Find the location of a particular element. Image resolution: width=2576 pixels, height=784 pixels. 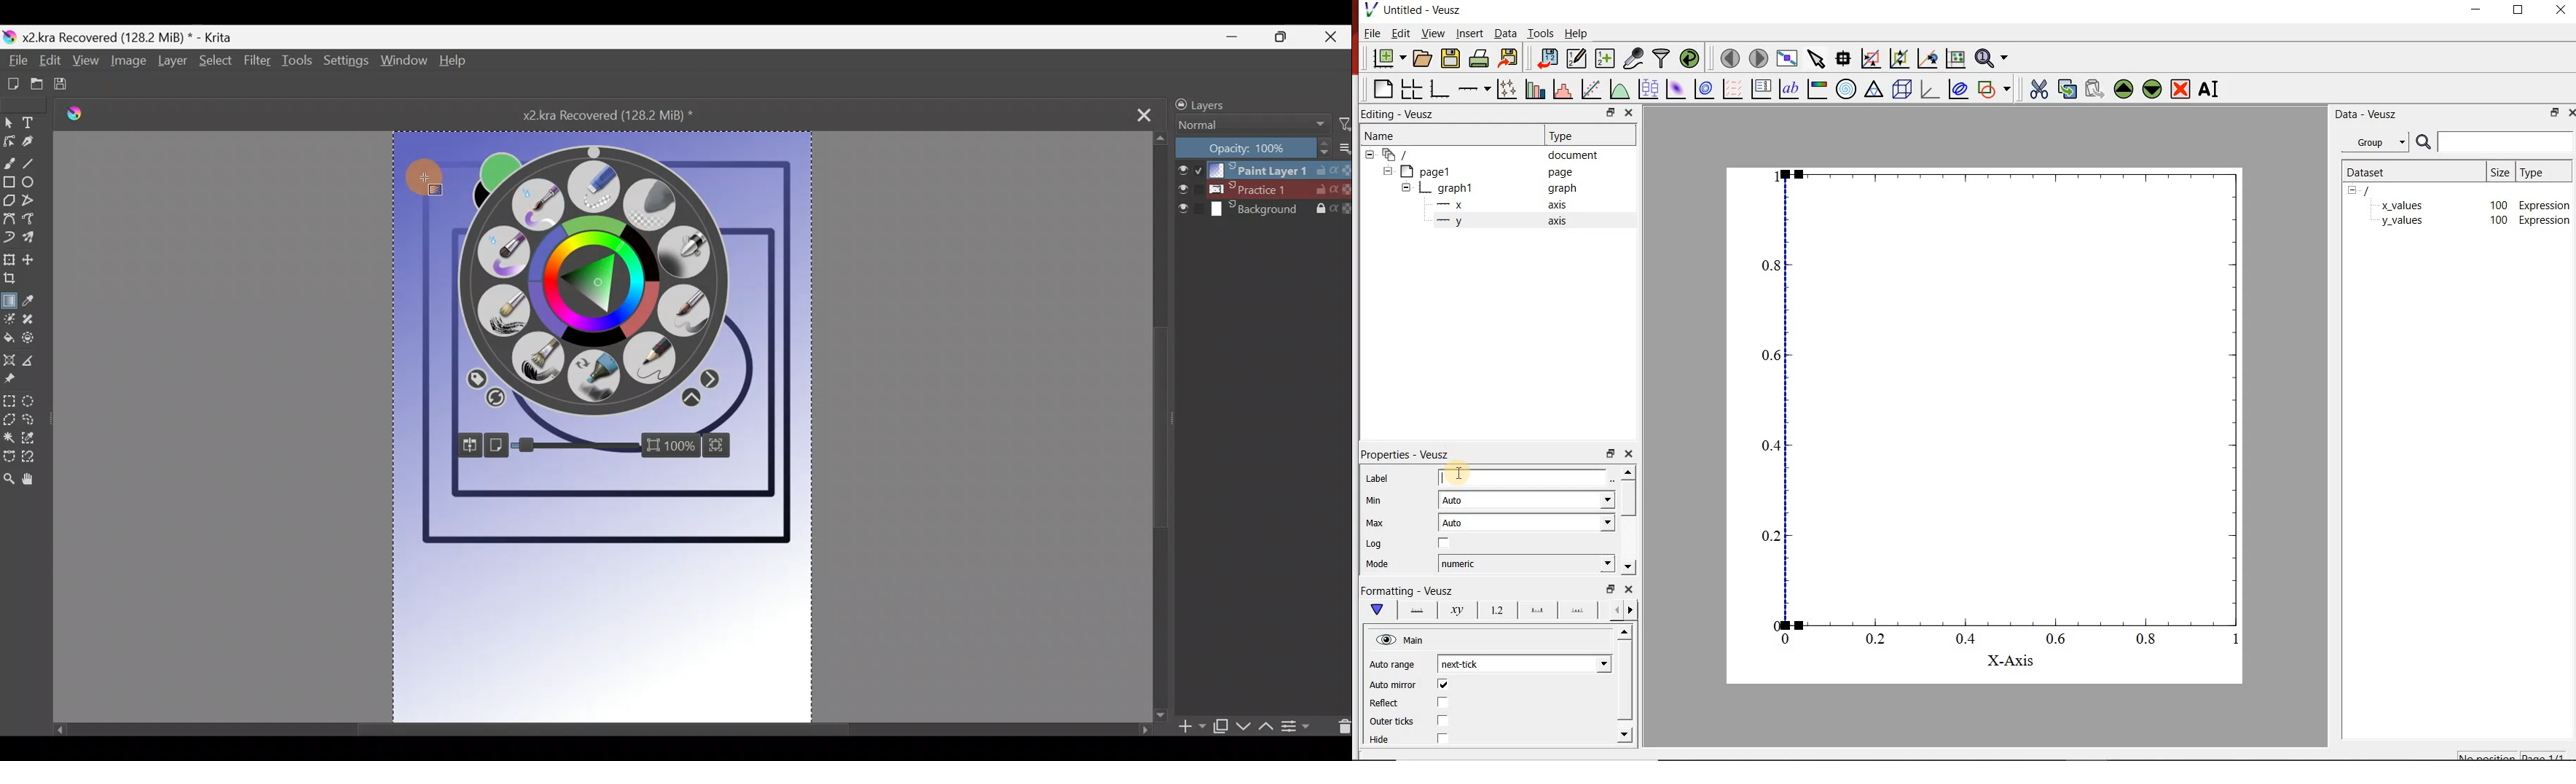

hide view is located at coordinates (1402, 639).